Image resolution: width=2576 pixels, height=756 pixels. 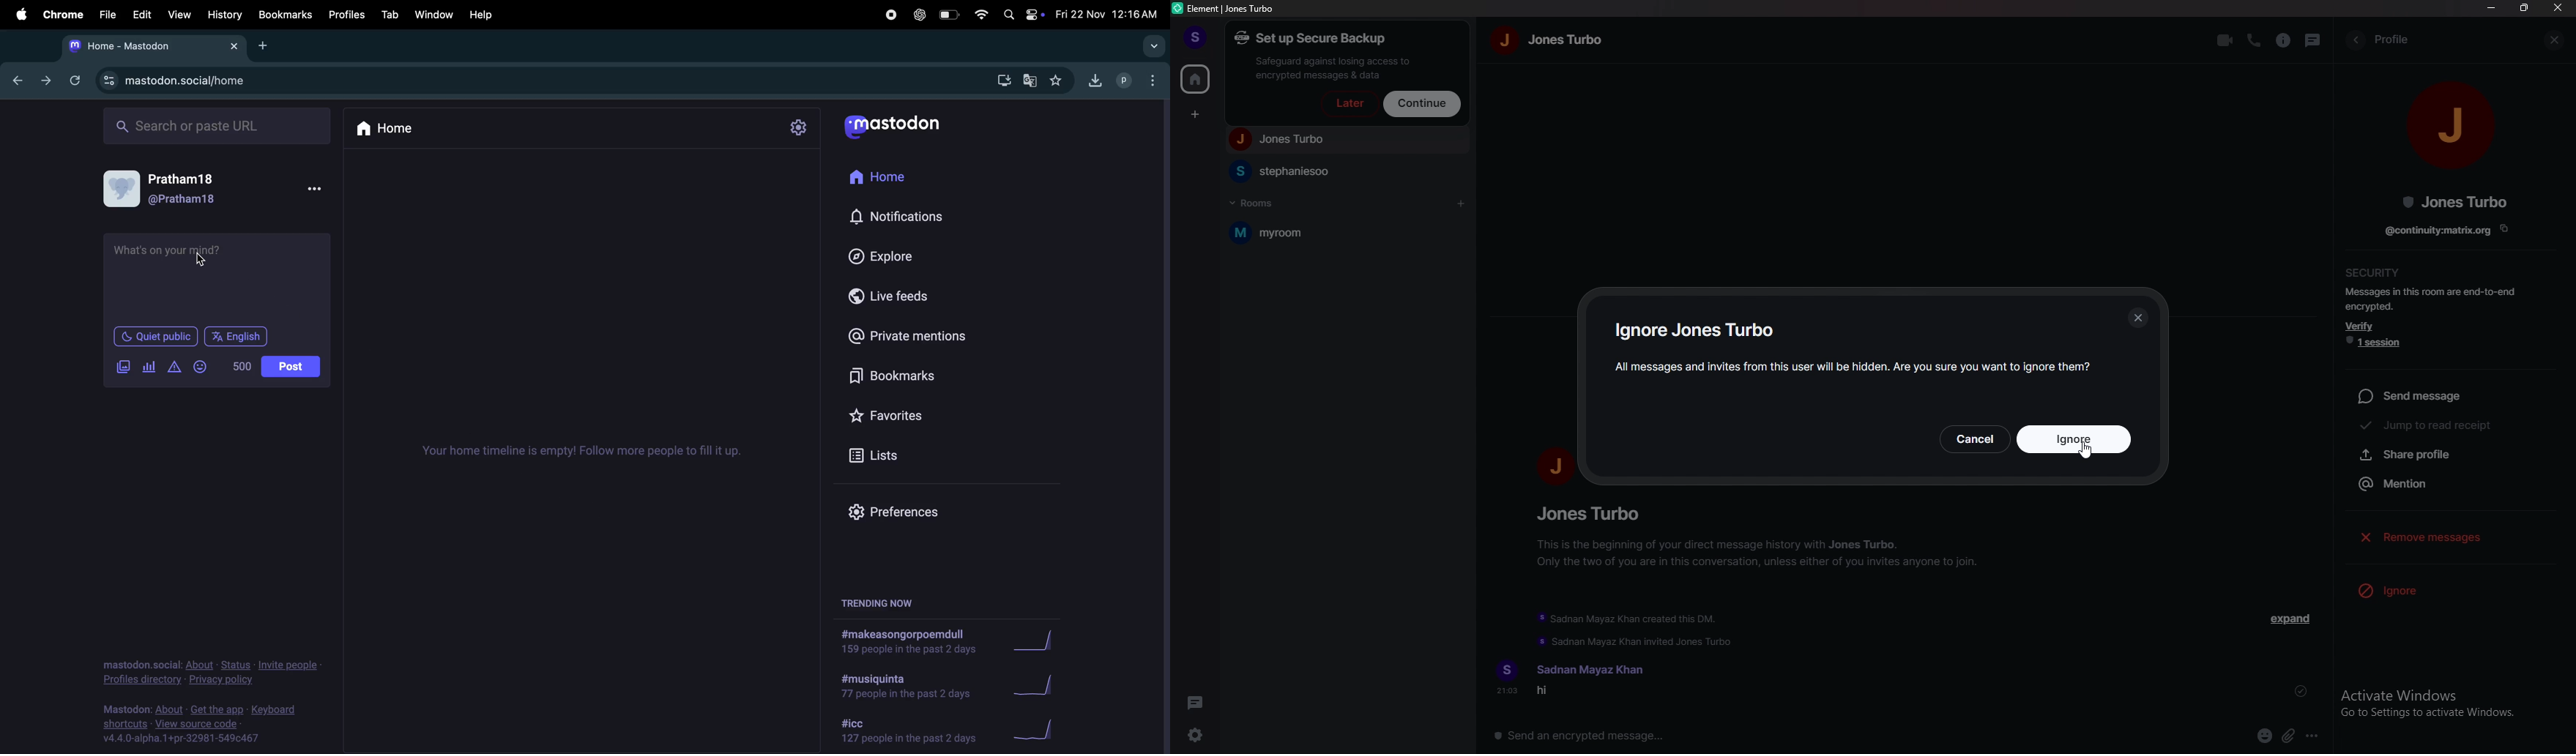 What do you see at coordinates (141, 14) in the screenshot?
I see `edit` at bounding box center [141, 14].